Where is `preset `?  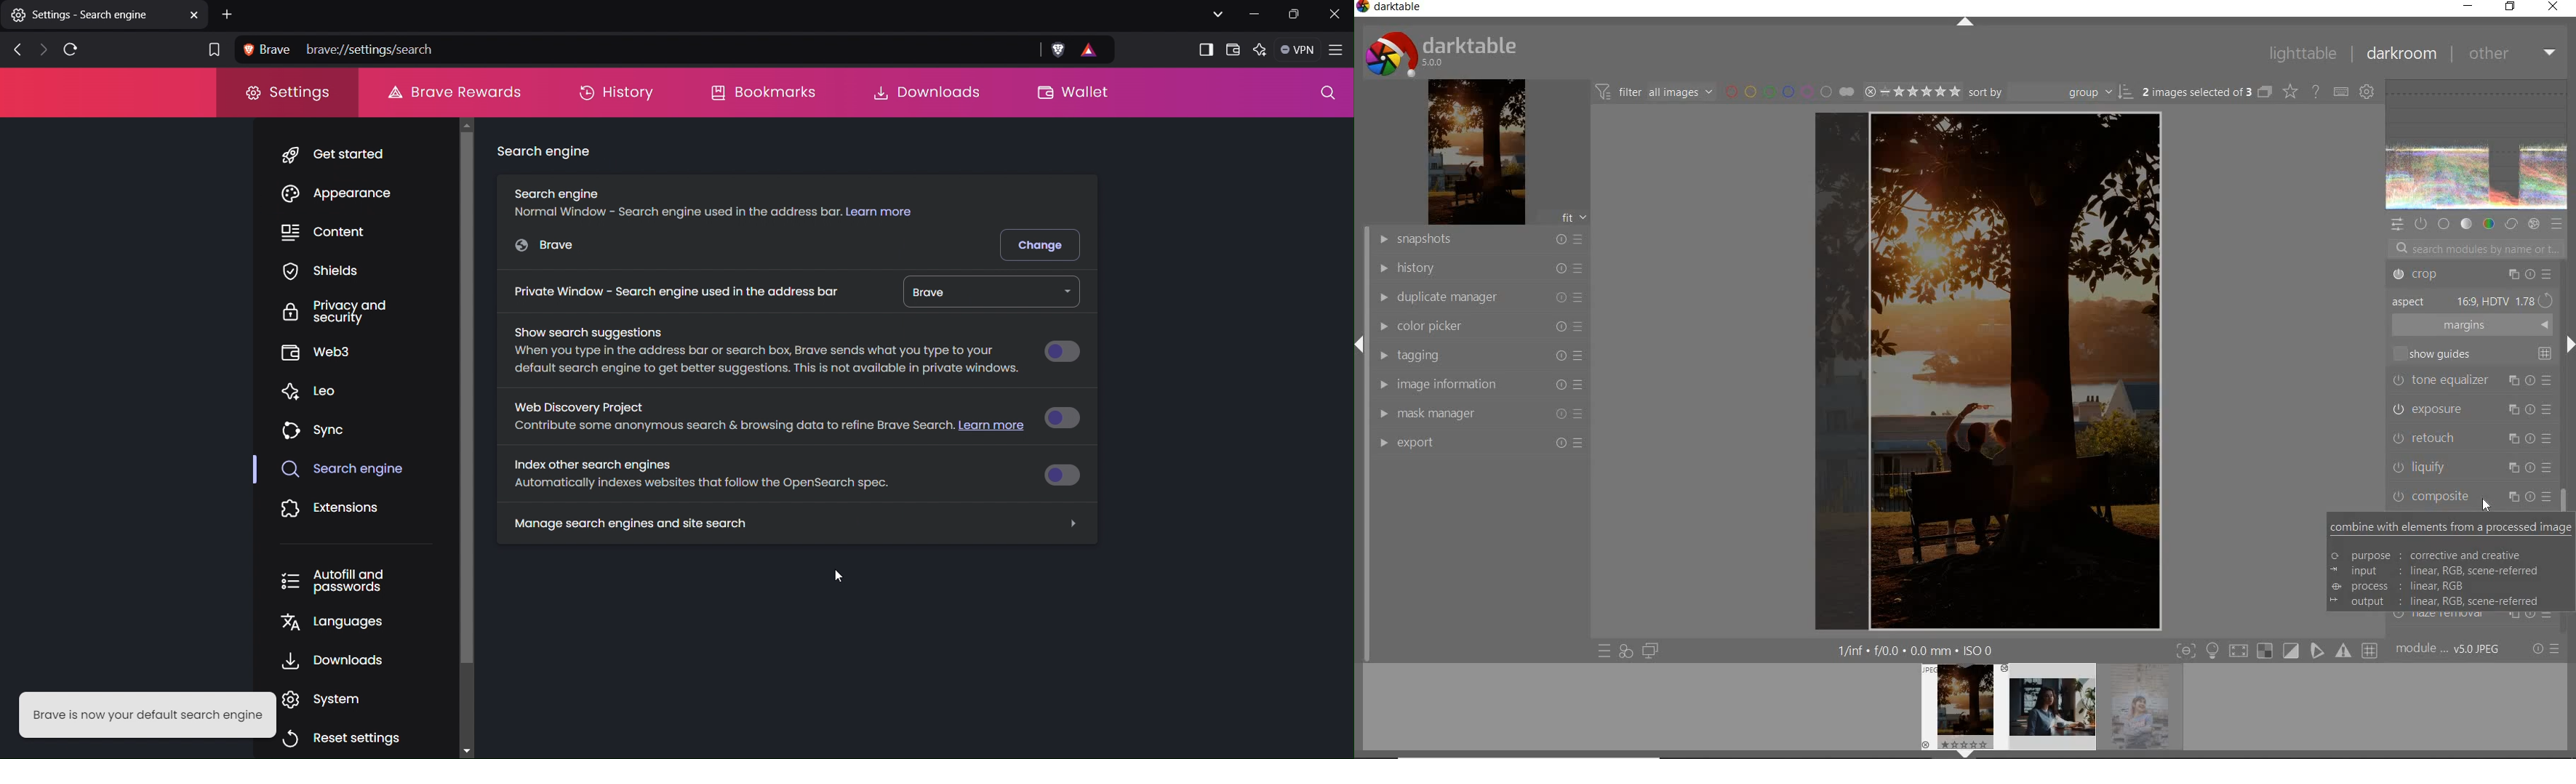
preset  is located at coordinates (2556, 222).